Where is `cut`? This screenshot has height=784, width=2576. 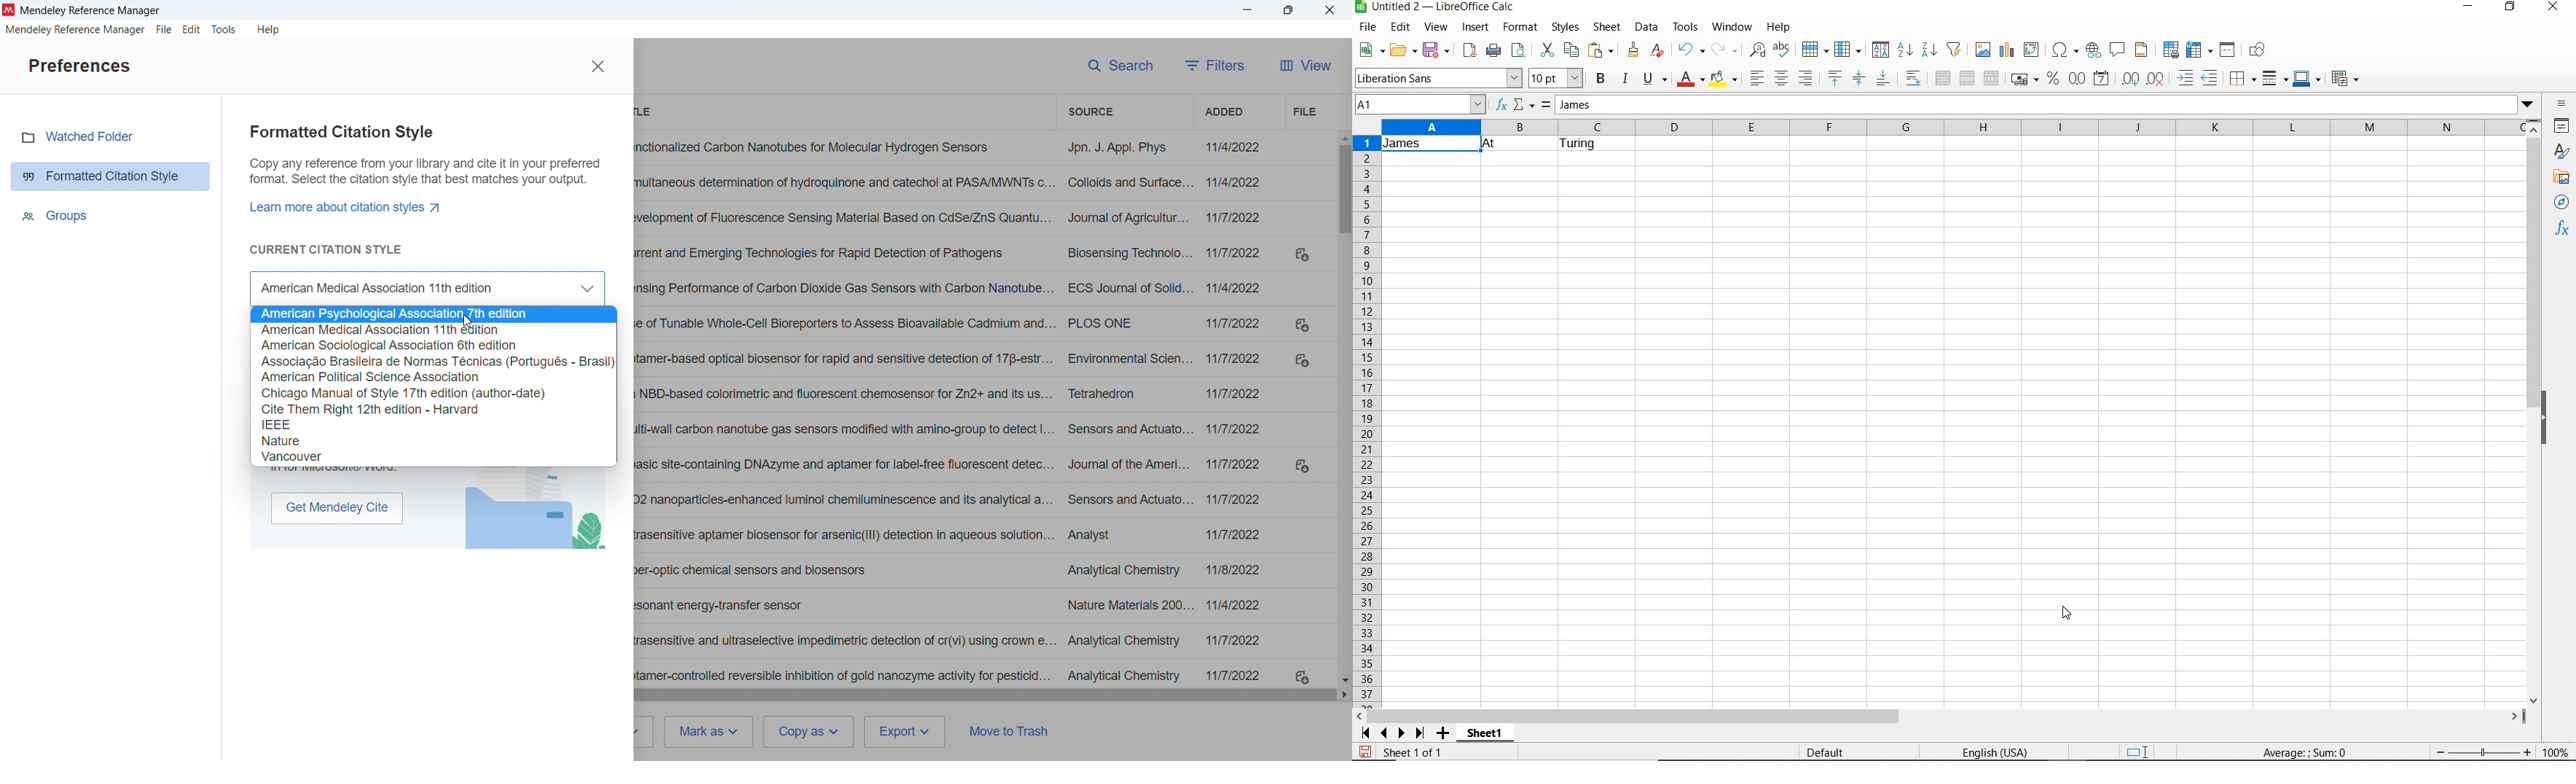 cut is located at coordinates (1546, 50).